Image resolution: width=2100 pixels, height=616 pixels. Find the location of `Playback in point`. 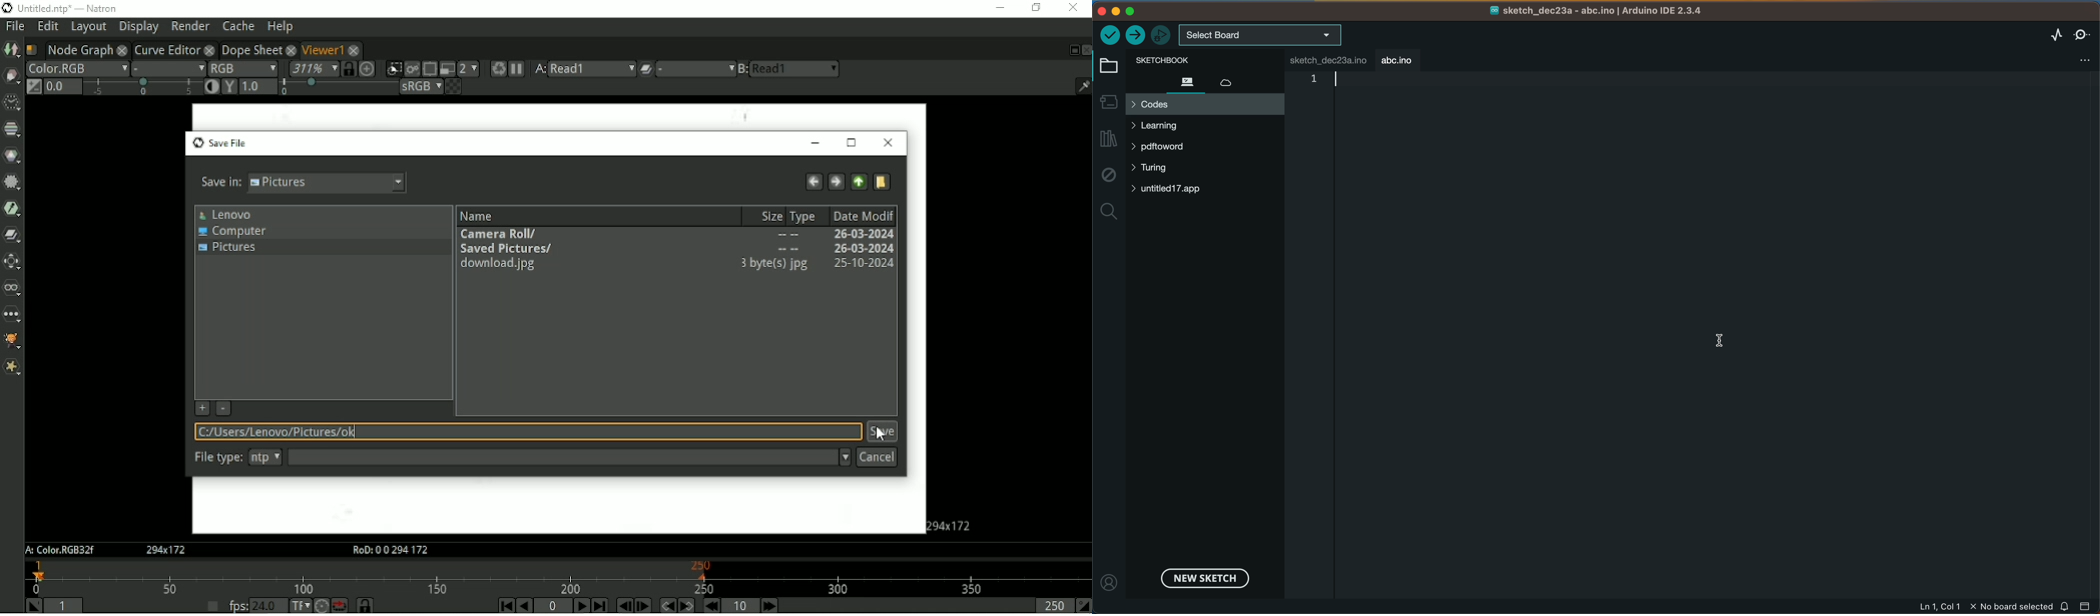

Playback in point is located at coordinates (63, 606).